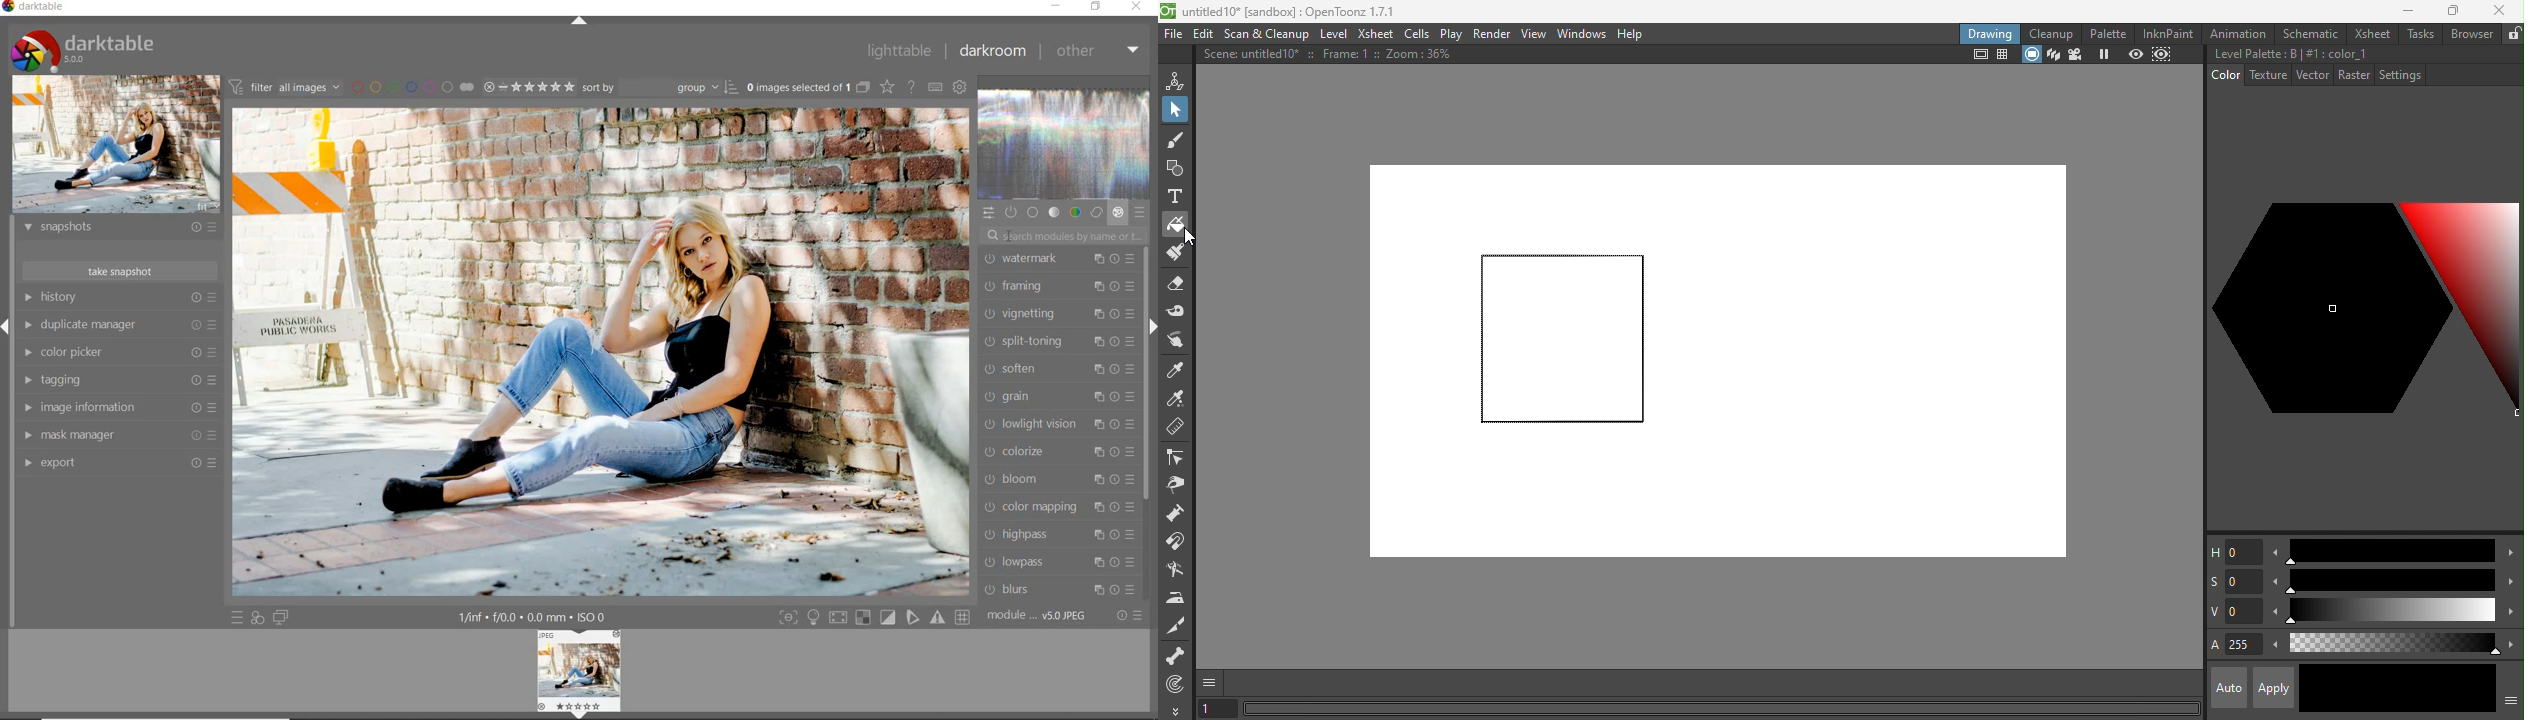 The image size is (2548, 728). What do you see at coordinates (118, 270) in the screenshot?
I see `take snapshot` at bounding box center [118, 270].